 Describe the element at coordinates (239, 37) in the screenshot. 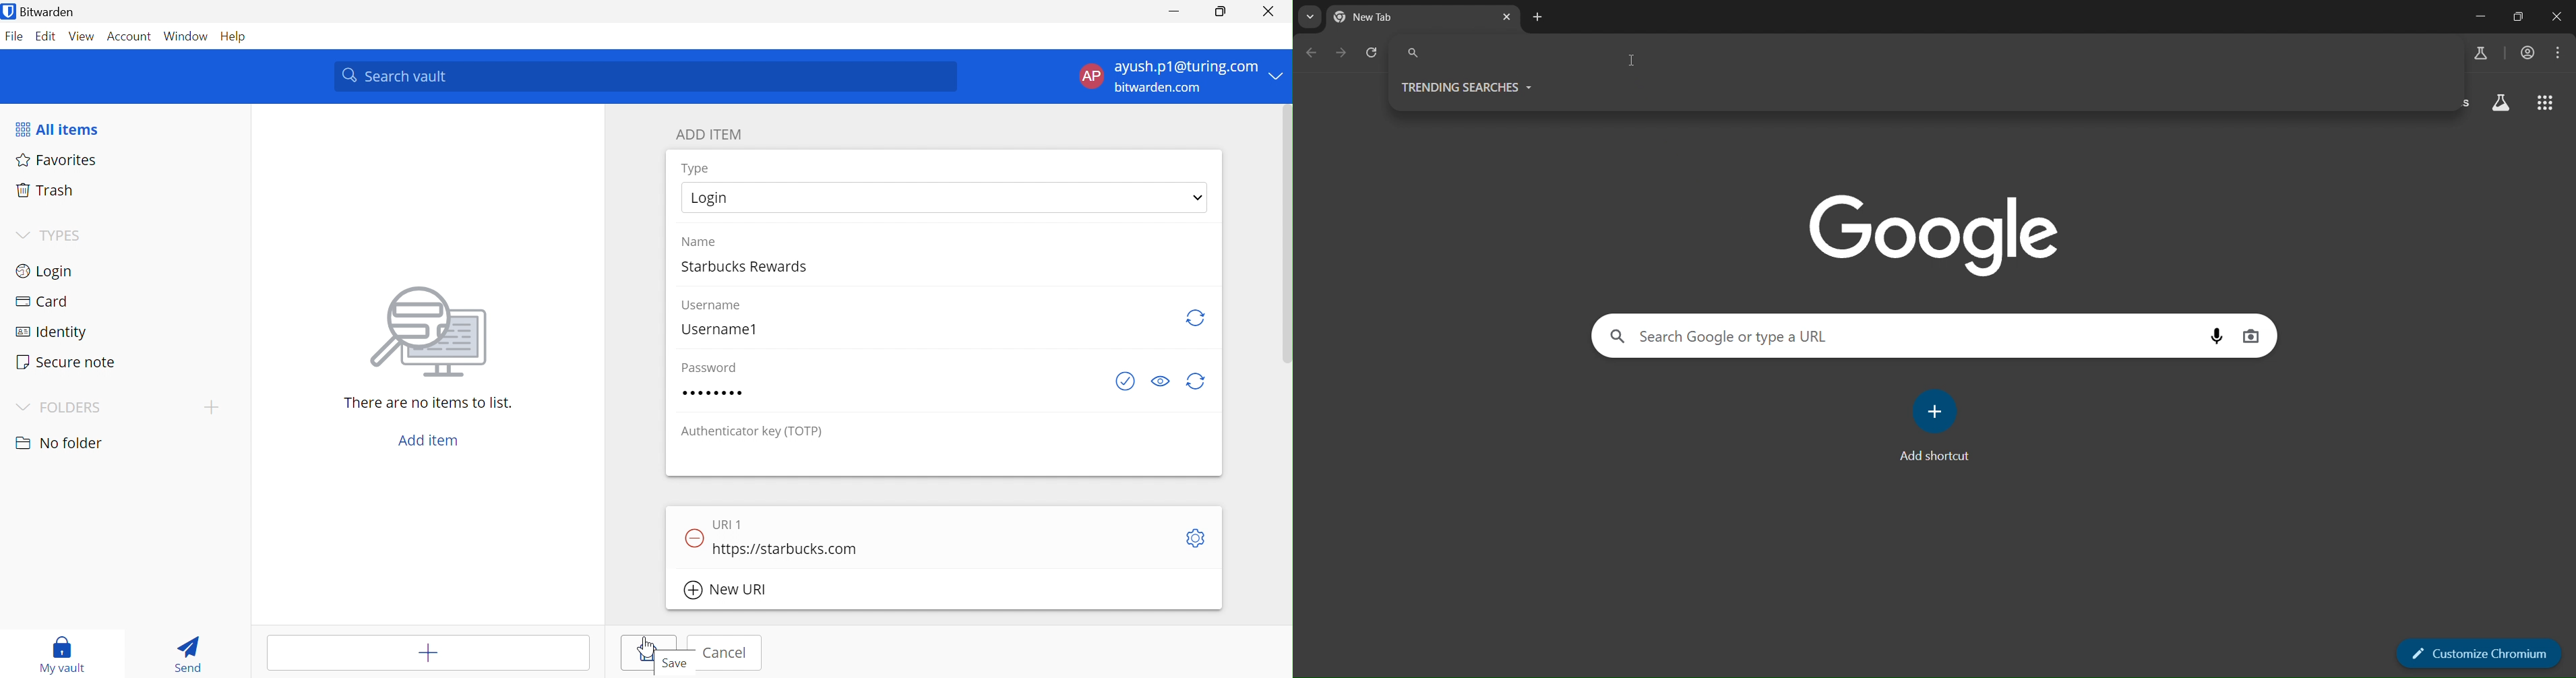

I see `Help` at that location.